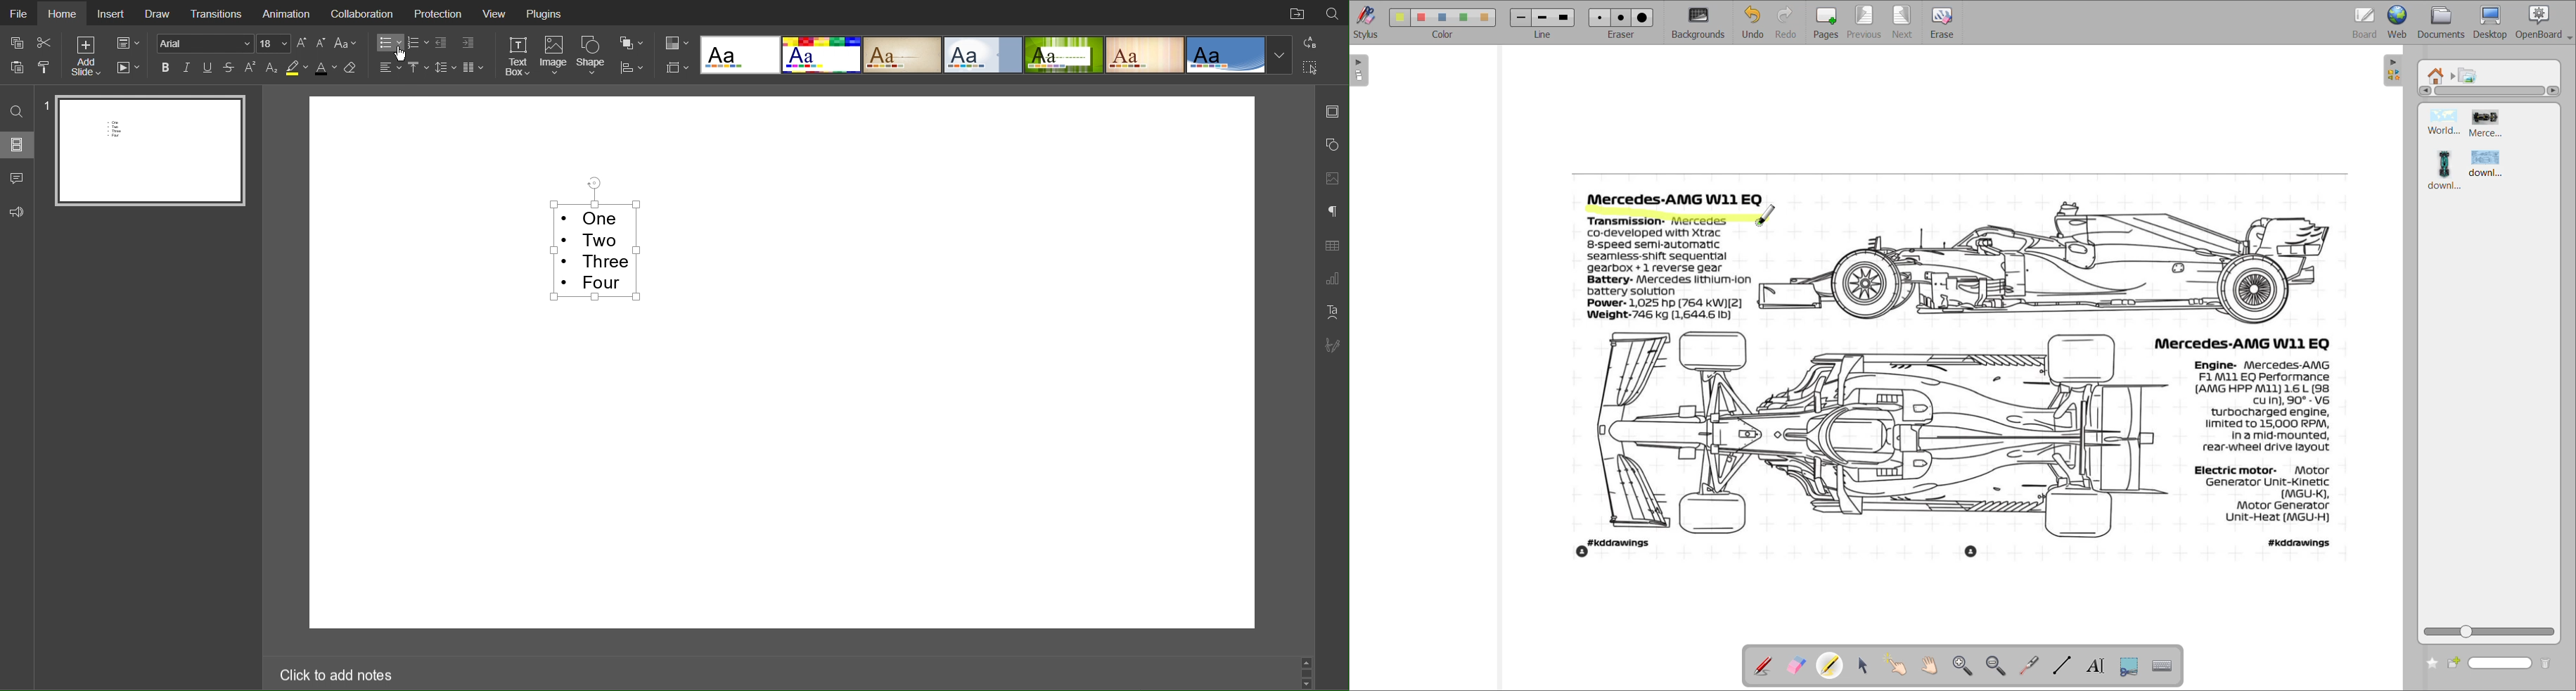 The image size is (2576, 700). Describe the element at coordinates (517, 58) in the screenshot. I see `Text Box` at that location.